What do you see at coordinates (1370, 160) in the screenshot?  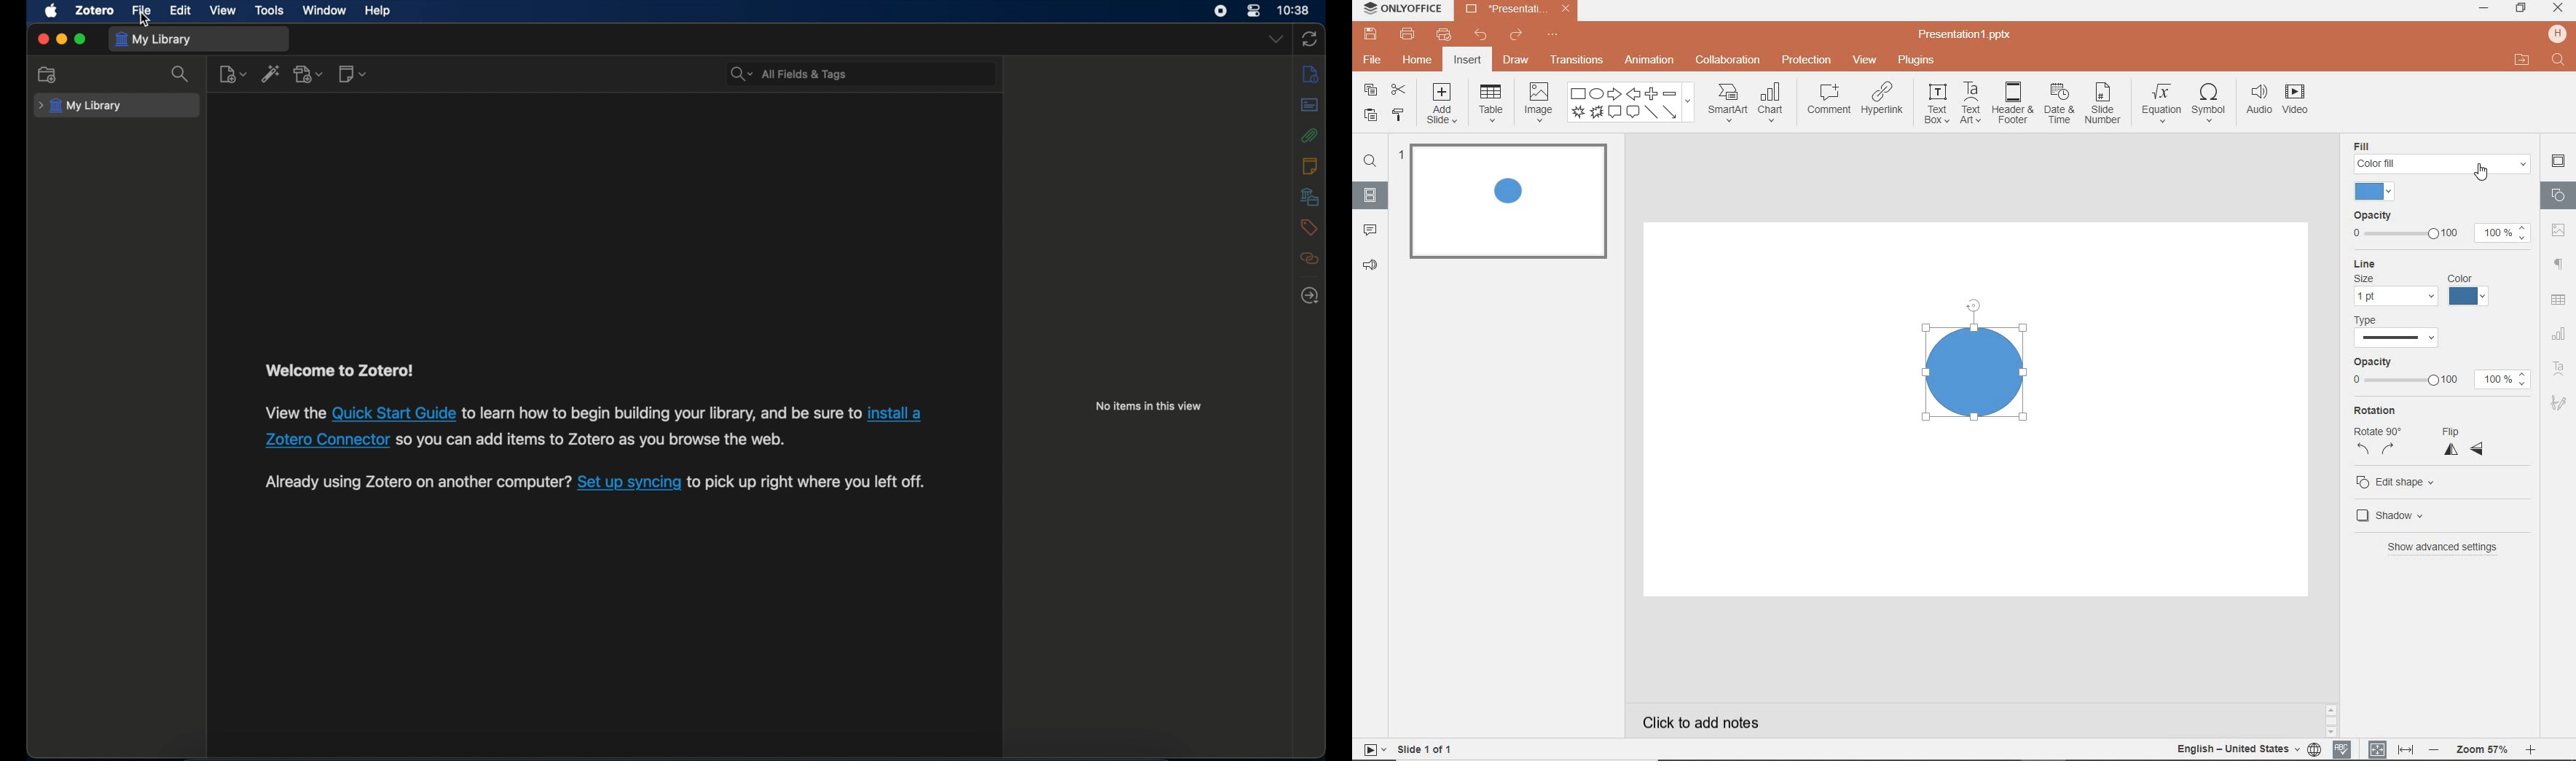 I see `find` at bounding box center [1370, 160].